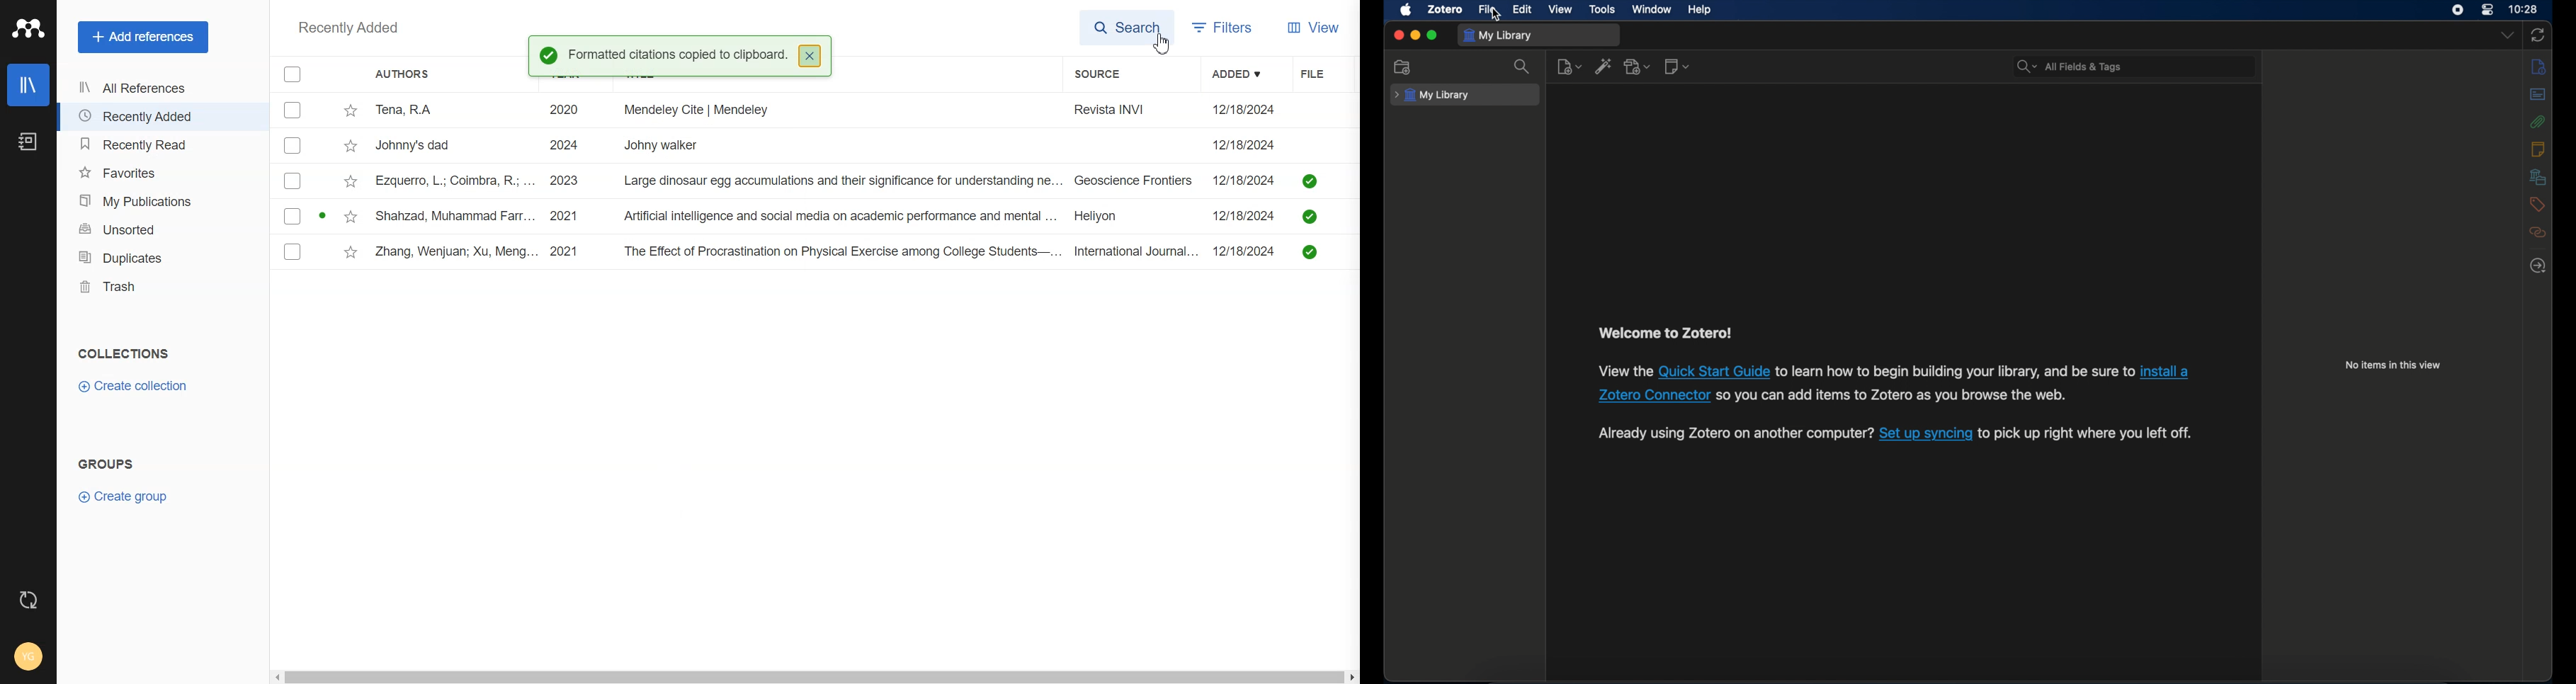  What do you see at coordinates (162, 172) in the screenshot?
I see `Favorites` at bounding box center [162, 172].